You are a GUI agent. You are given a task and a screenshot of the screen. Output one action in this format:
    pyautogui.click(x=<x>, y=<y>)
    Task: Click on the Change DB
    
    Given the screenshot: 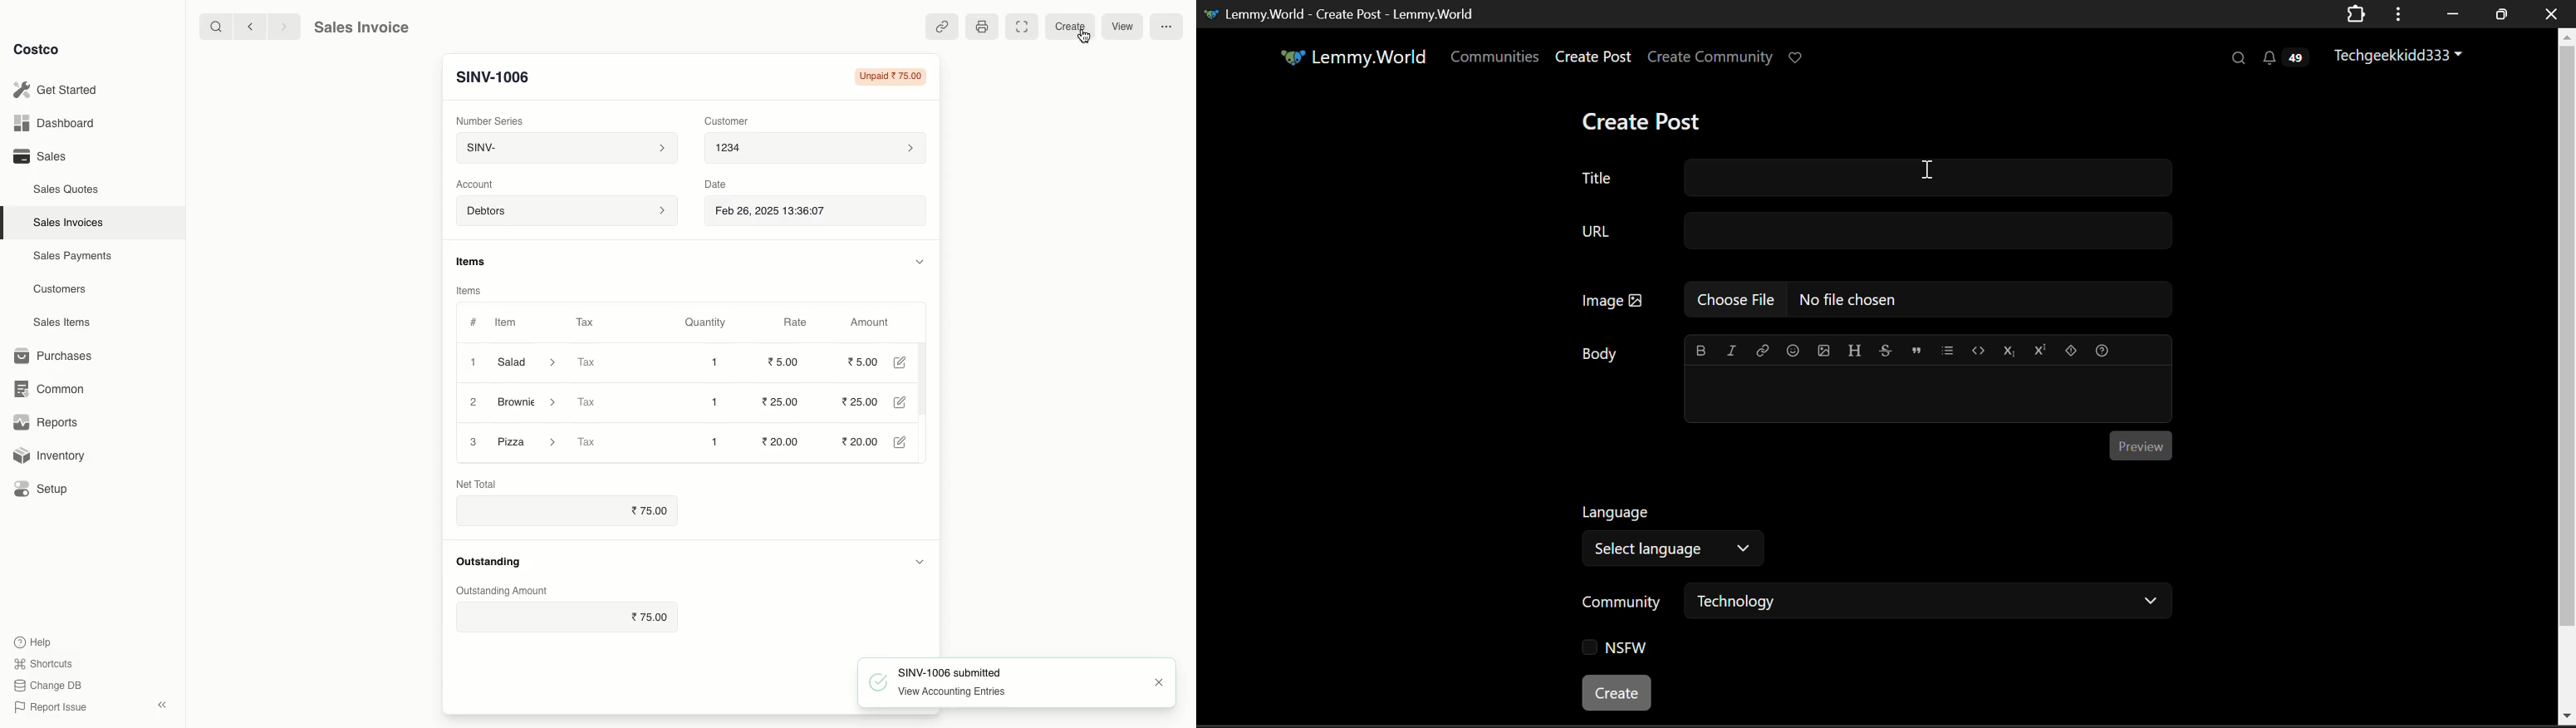 What is the action you would take?
    pyautogui.click(x=45, y=684)
    